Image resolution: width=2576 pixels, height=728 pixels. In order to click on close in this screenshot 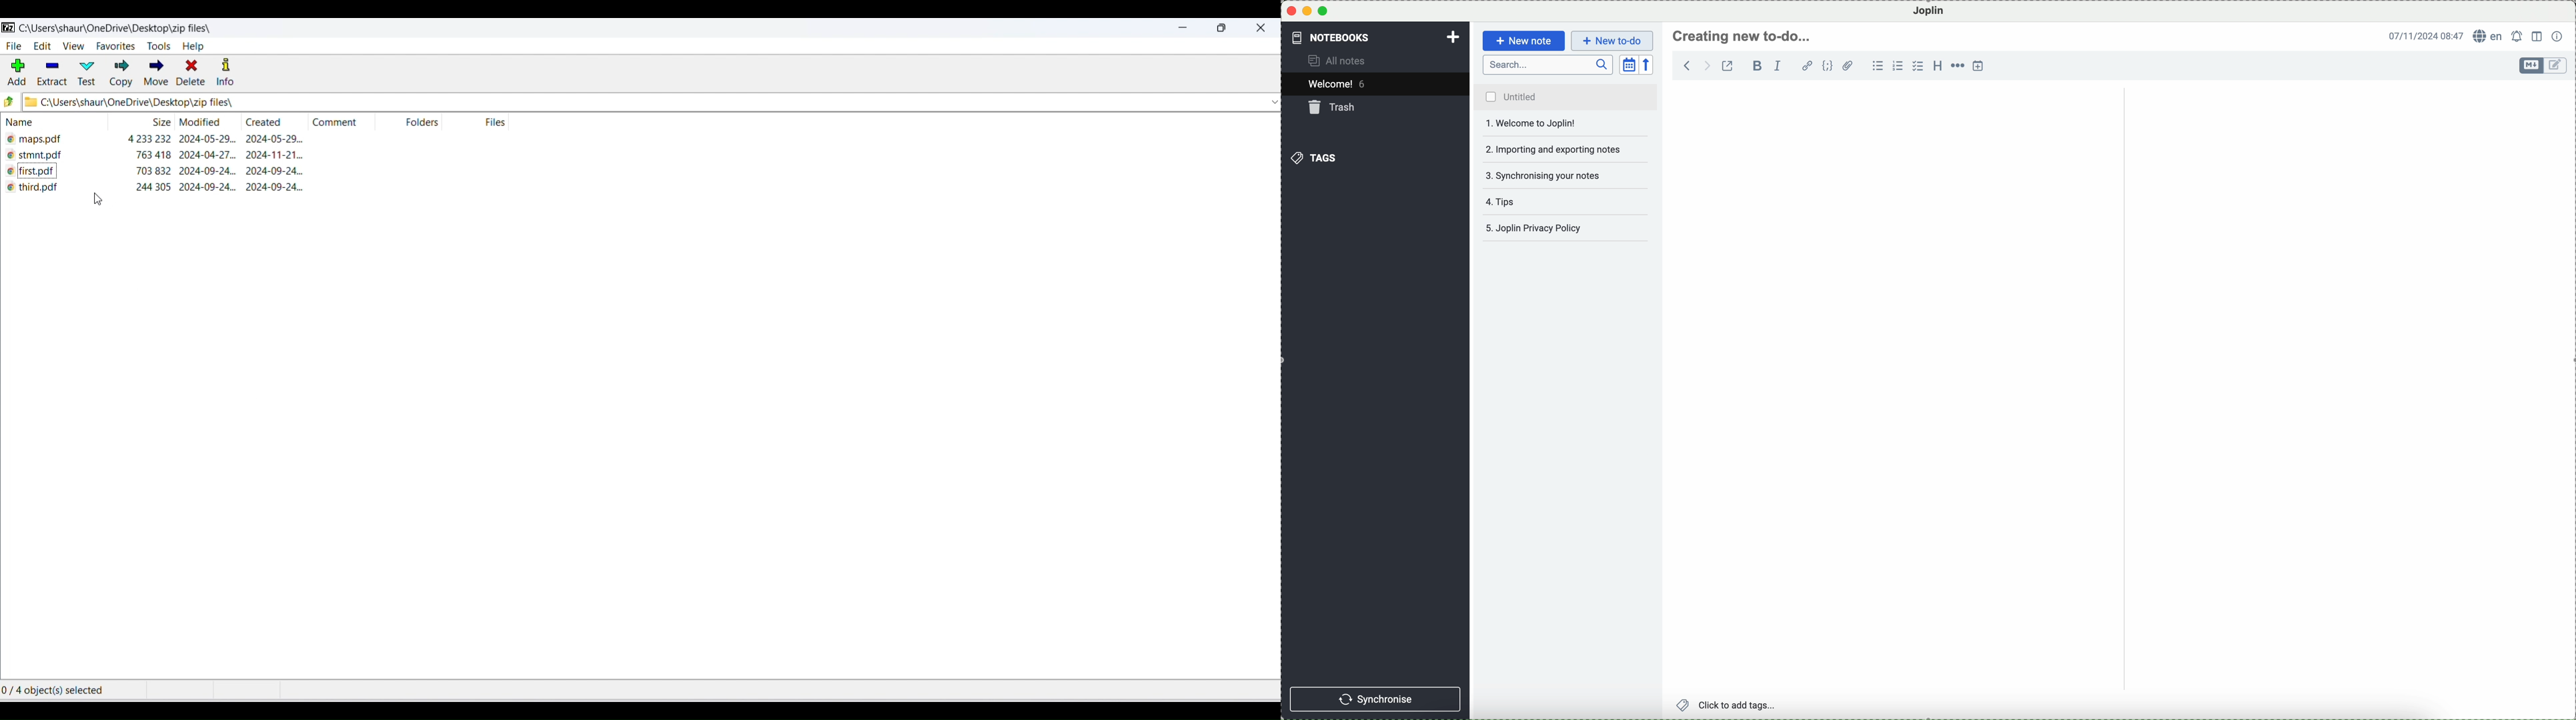, I will do `click(1261, 30)`.